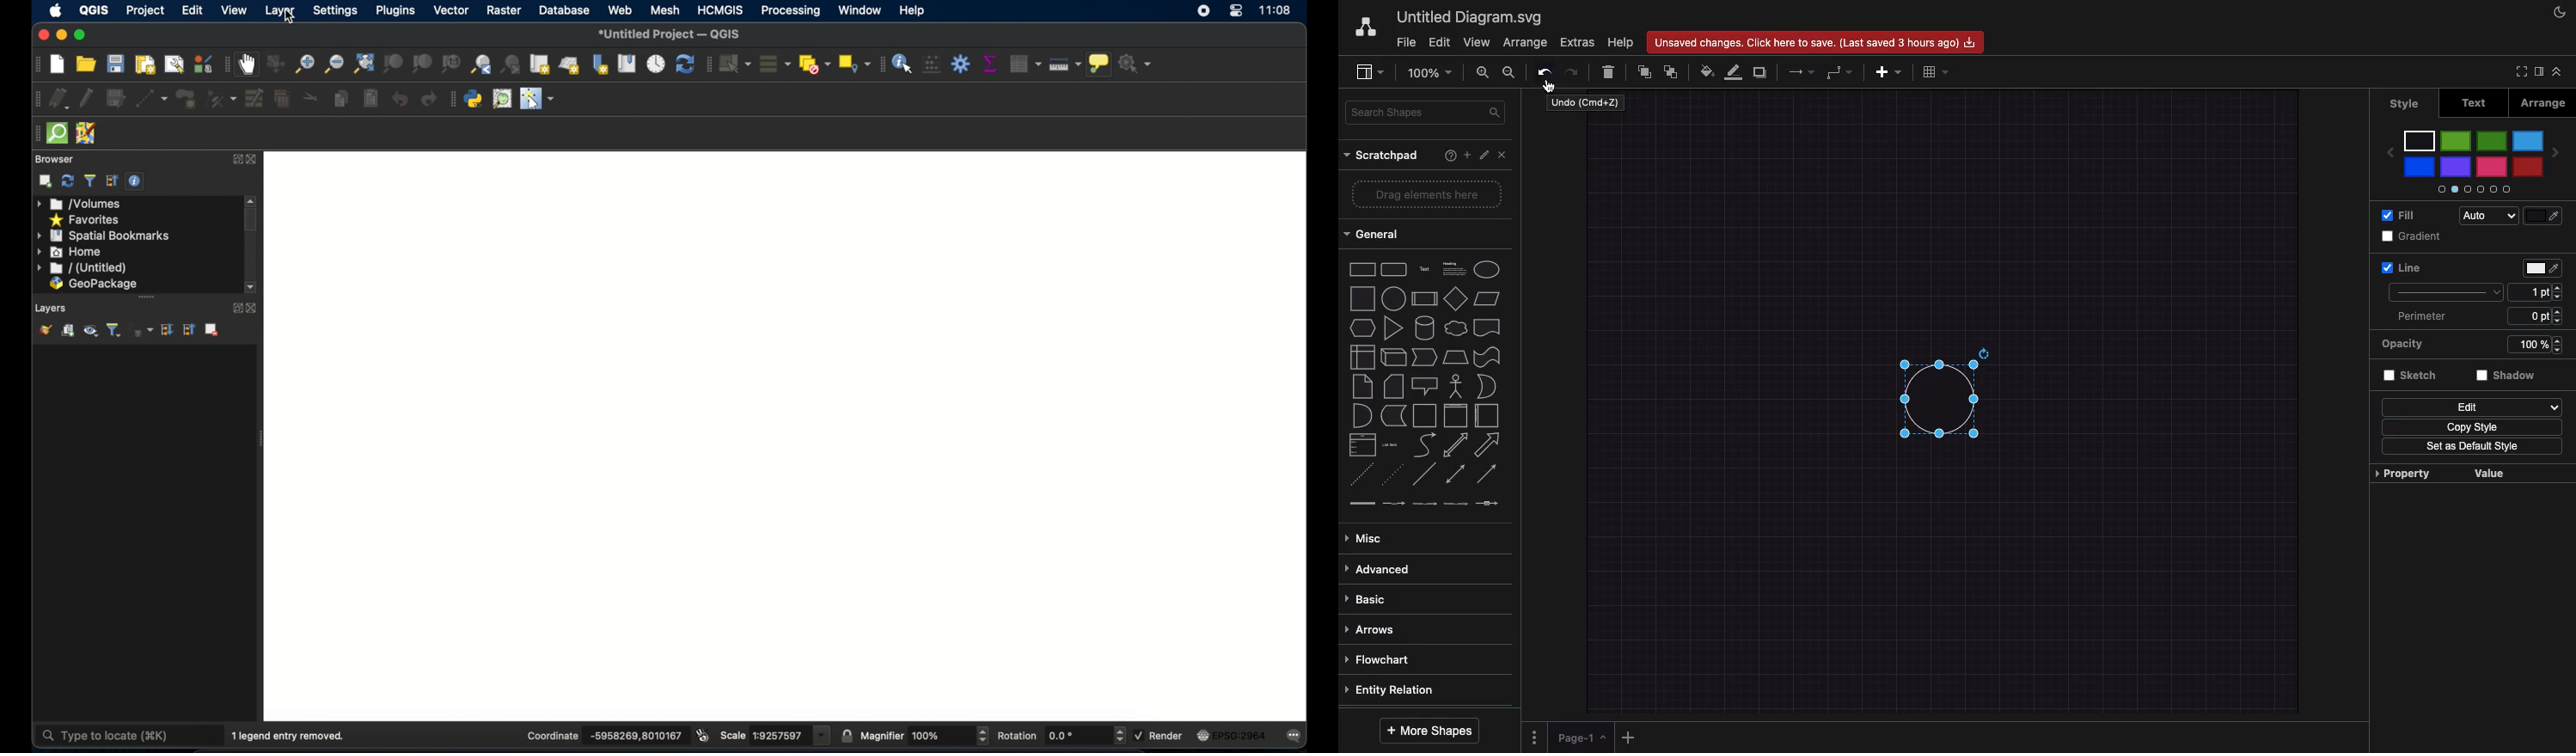  What do you see at coordinates (1429, 75) in the screenshot?
I see `Zoom` at bounding box center [1429, 75].